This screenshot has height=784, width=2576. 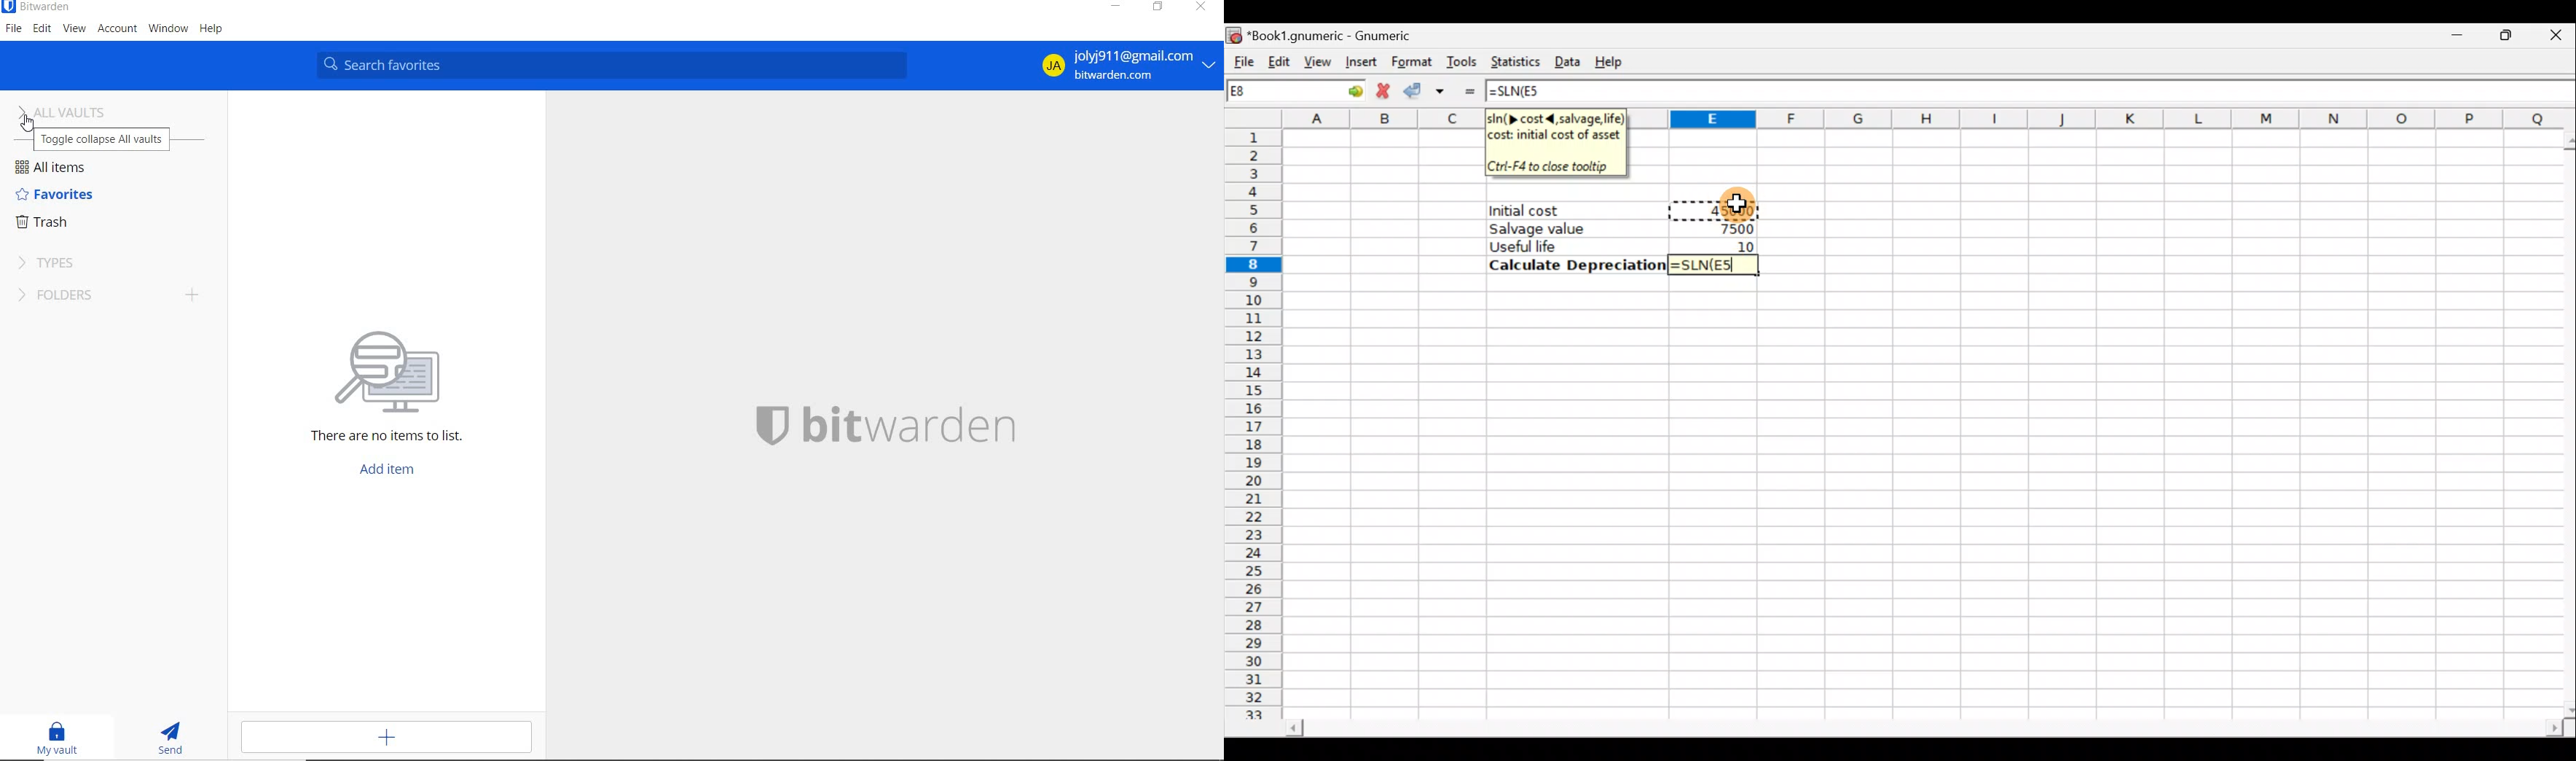 I want to click on CURSOR, so click(x=22, y=123).